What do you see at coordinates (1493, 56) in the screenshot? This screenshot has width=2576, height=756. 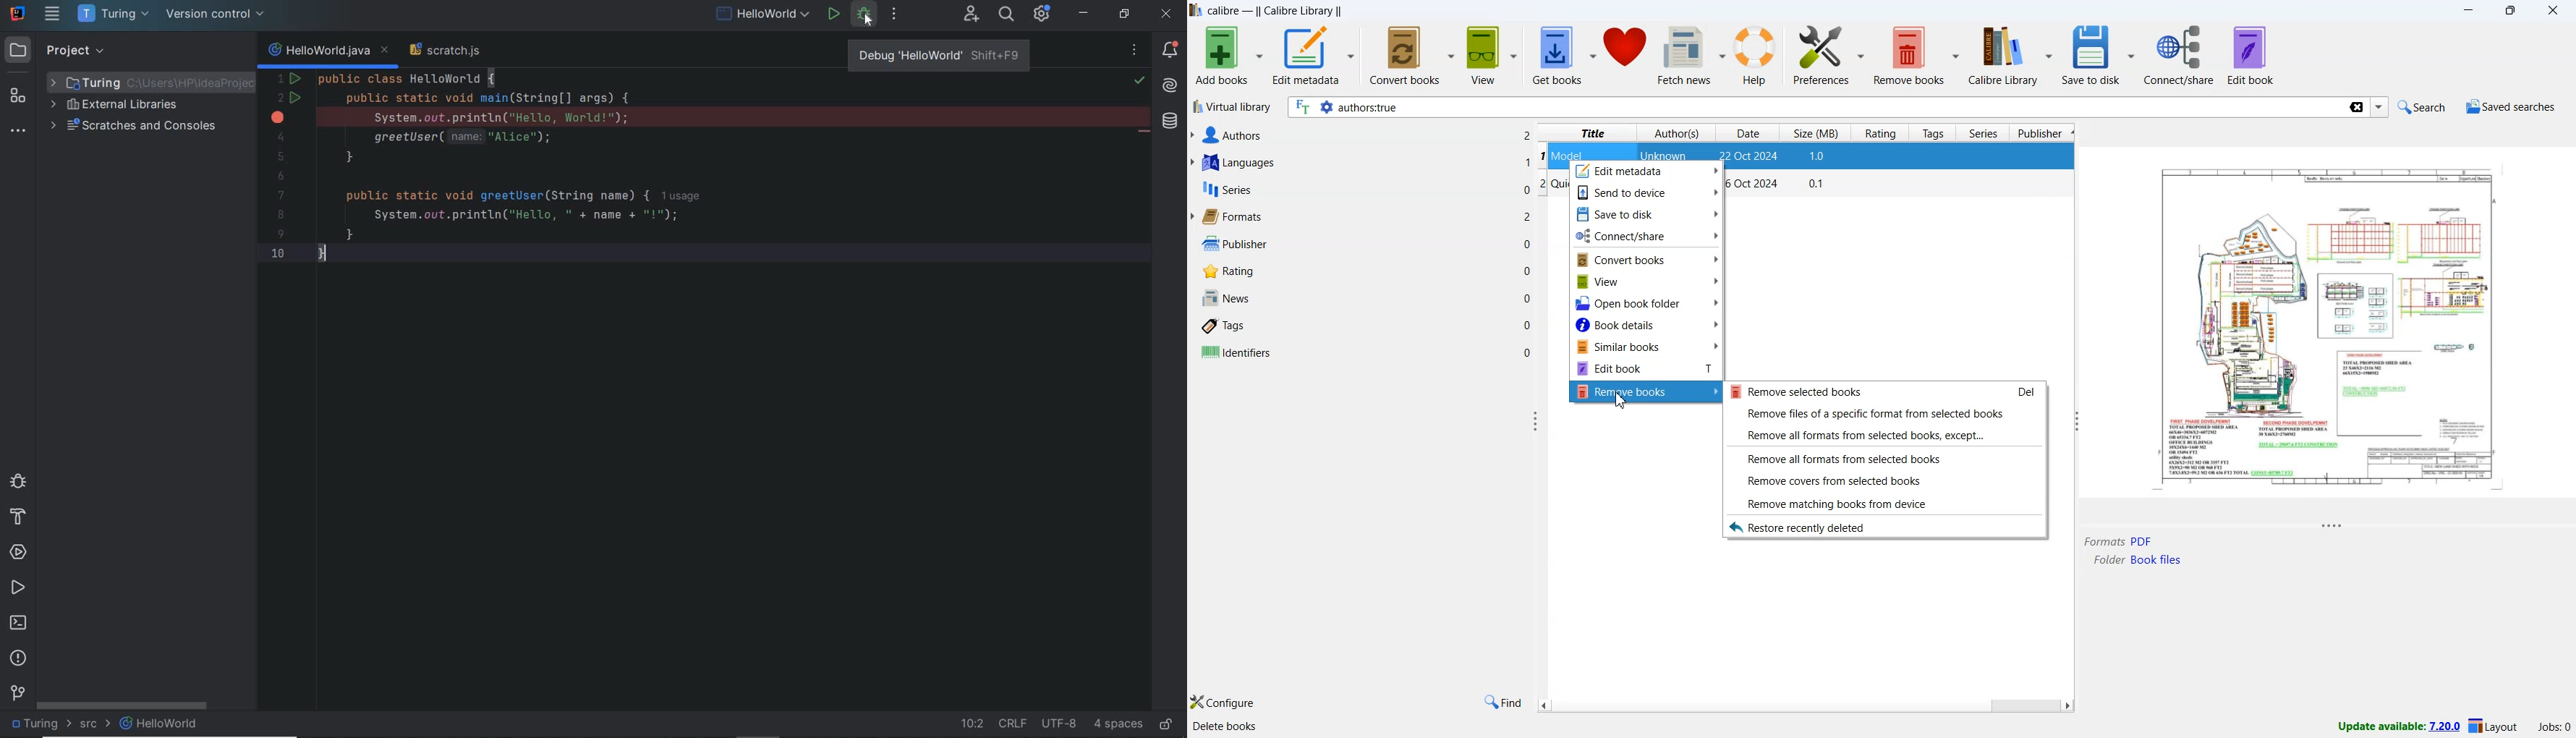 I see `view` at bounding box center [1493, 56].